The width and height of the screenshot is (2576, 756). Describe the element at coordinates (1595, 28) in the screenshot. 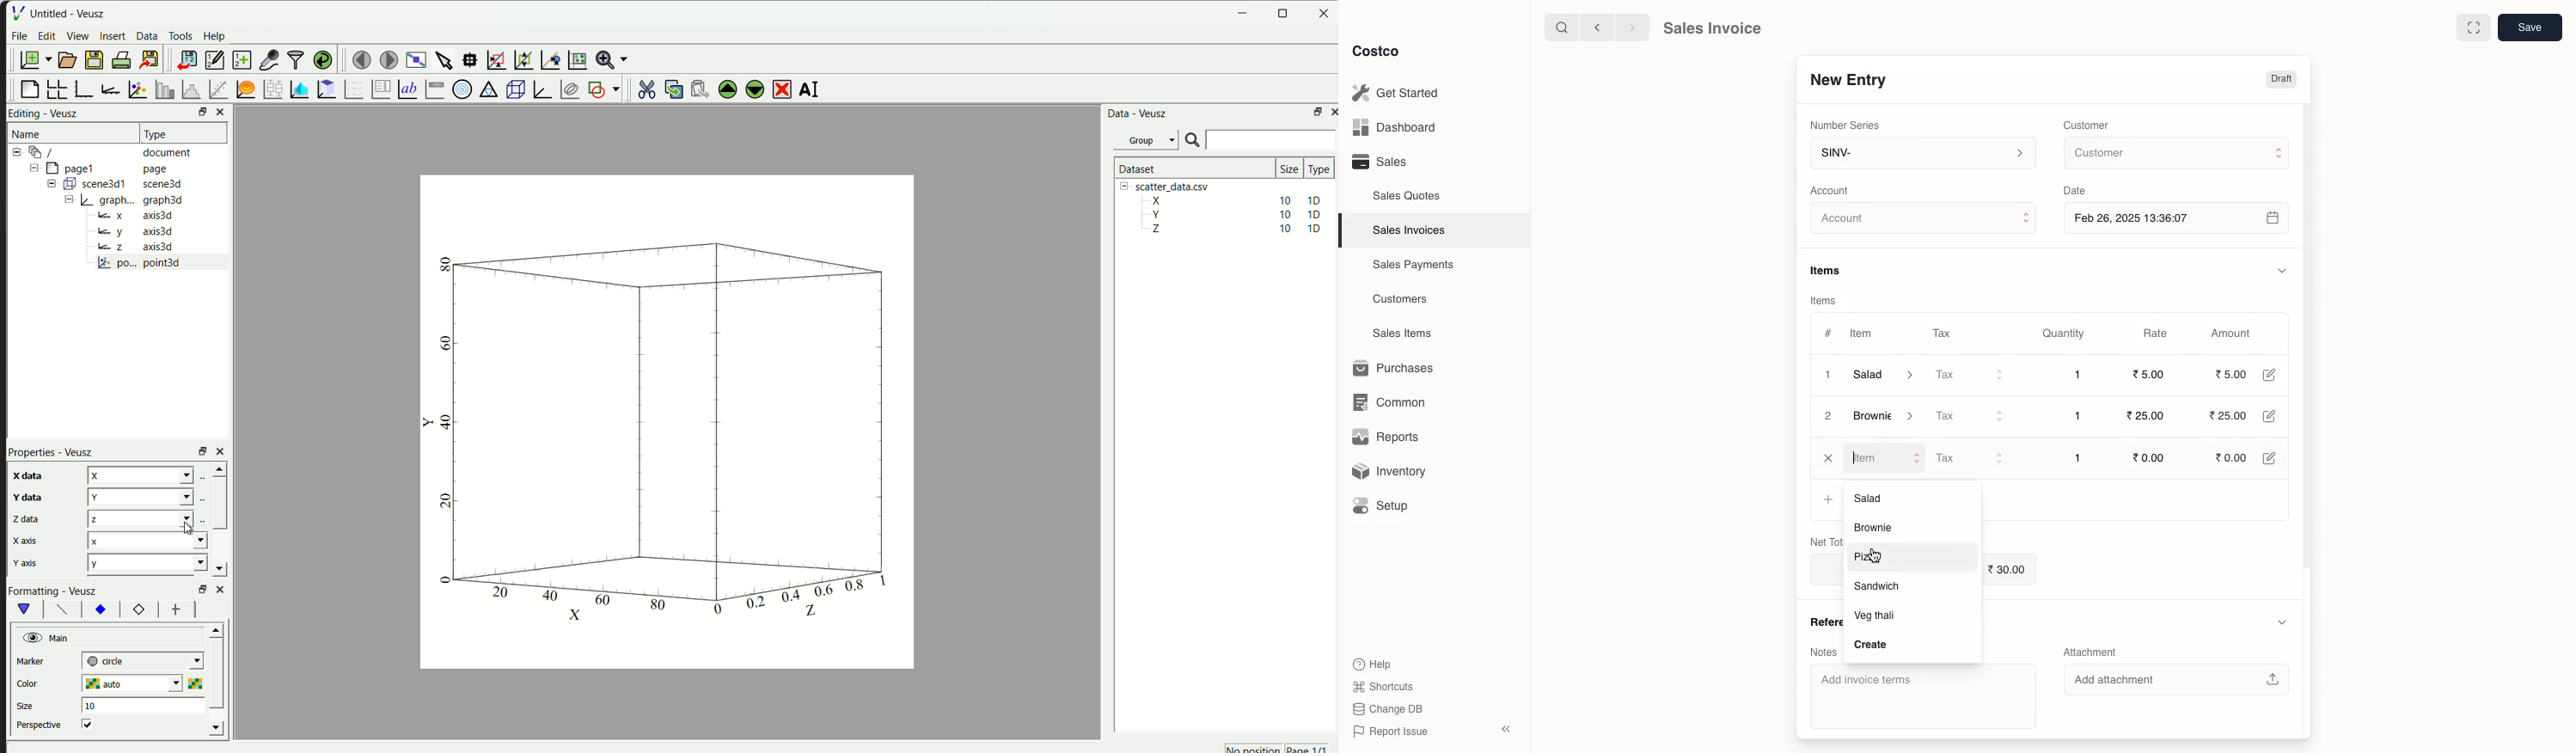

I see `Back` at that location.